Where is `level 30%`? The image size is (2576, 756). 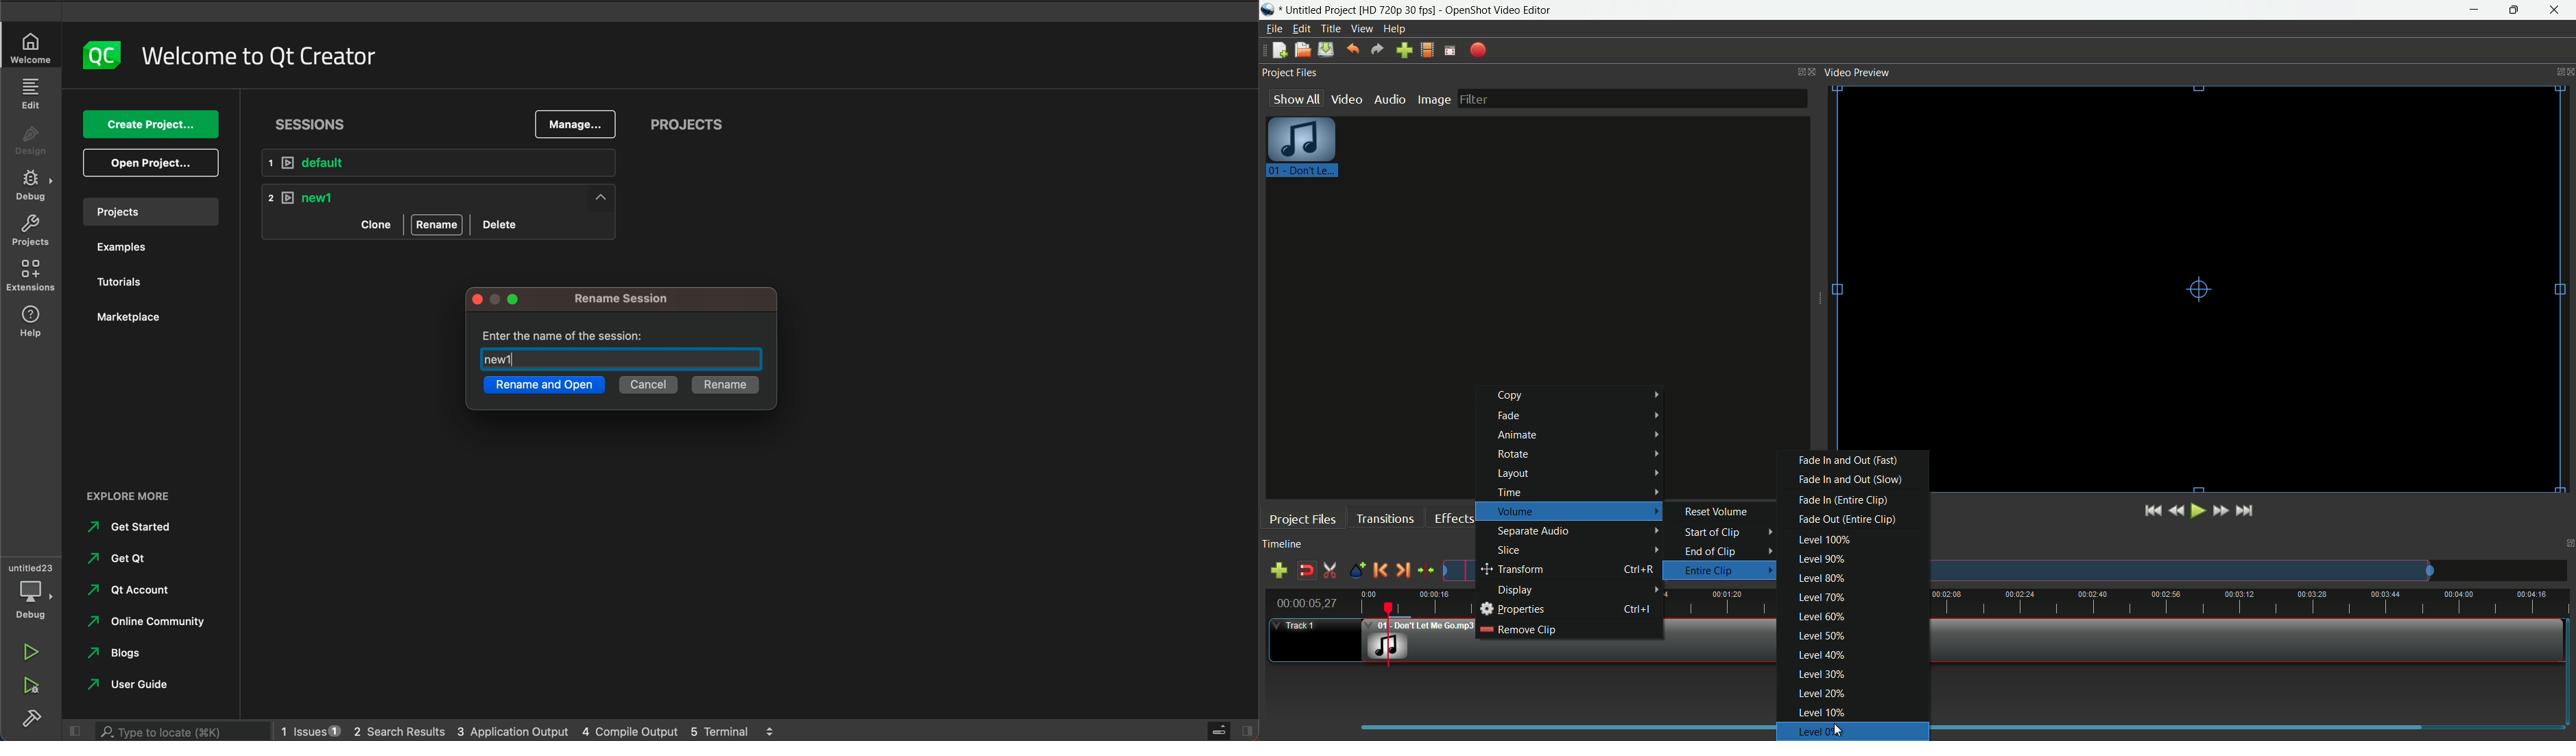 level 30% is located at coordinates (1820, 674).